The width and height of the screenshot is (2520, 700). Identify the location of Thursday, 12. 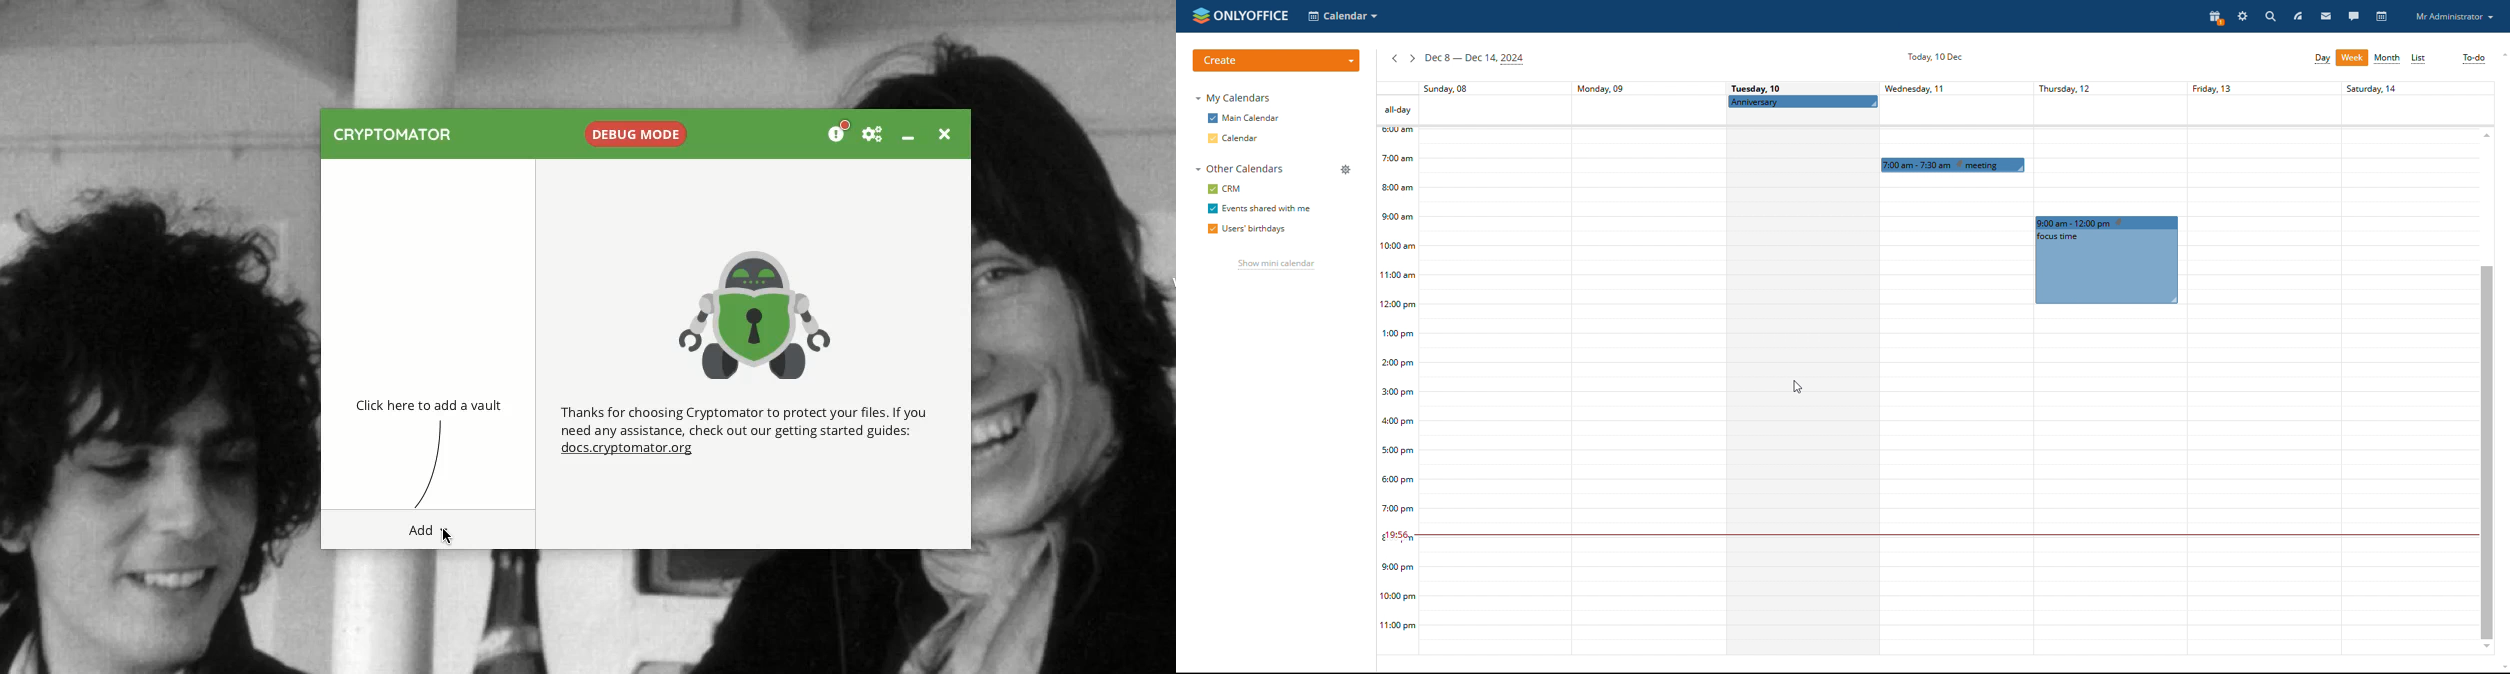
(2101, 88).